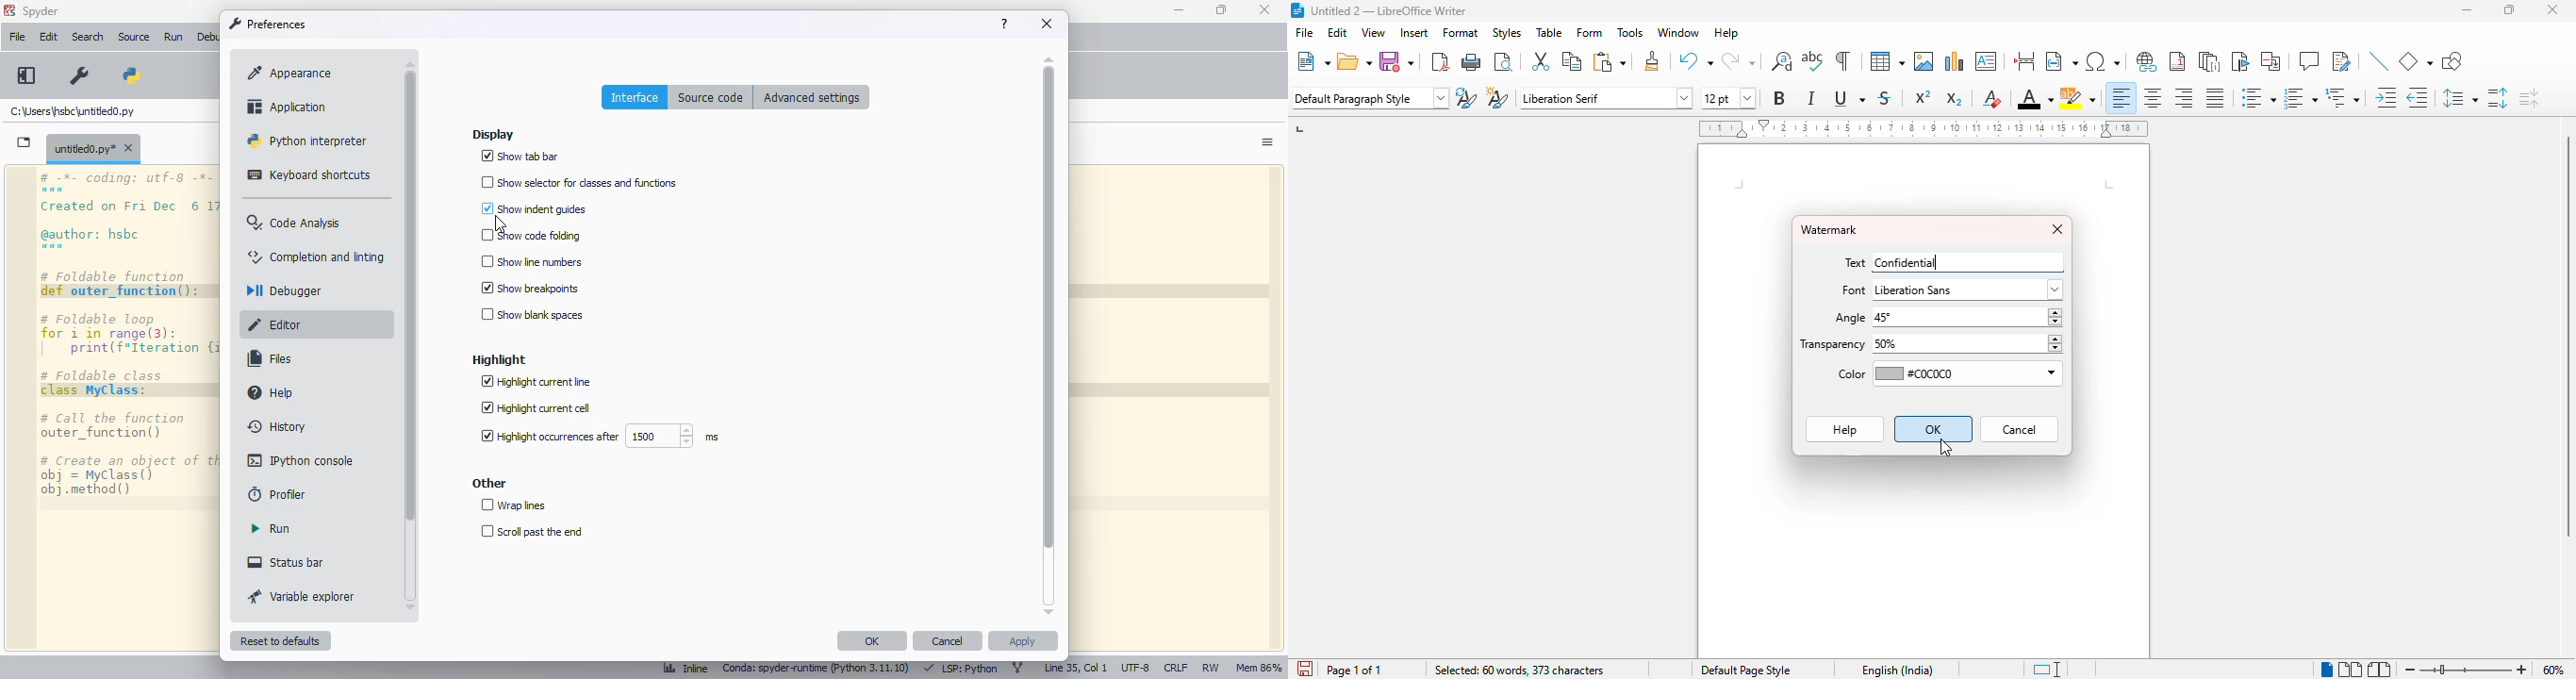 The image size is (2576, 700). What do you see at coordinates (25, 75) in the screenshot?
I see `maximize current pane` at bounding box center [25, 75].